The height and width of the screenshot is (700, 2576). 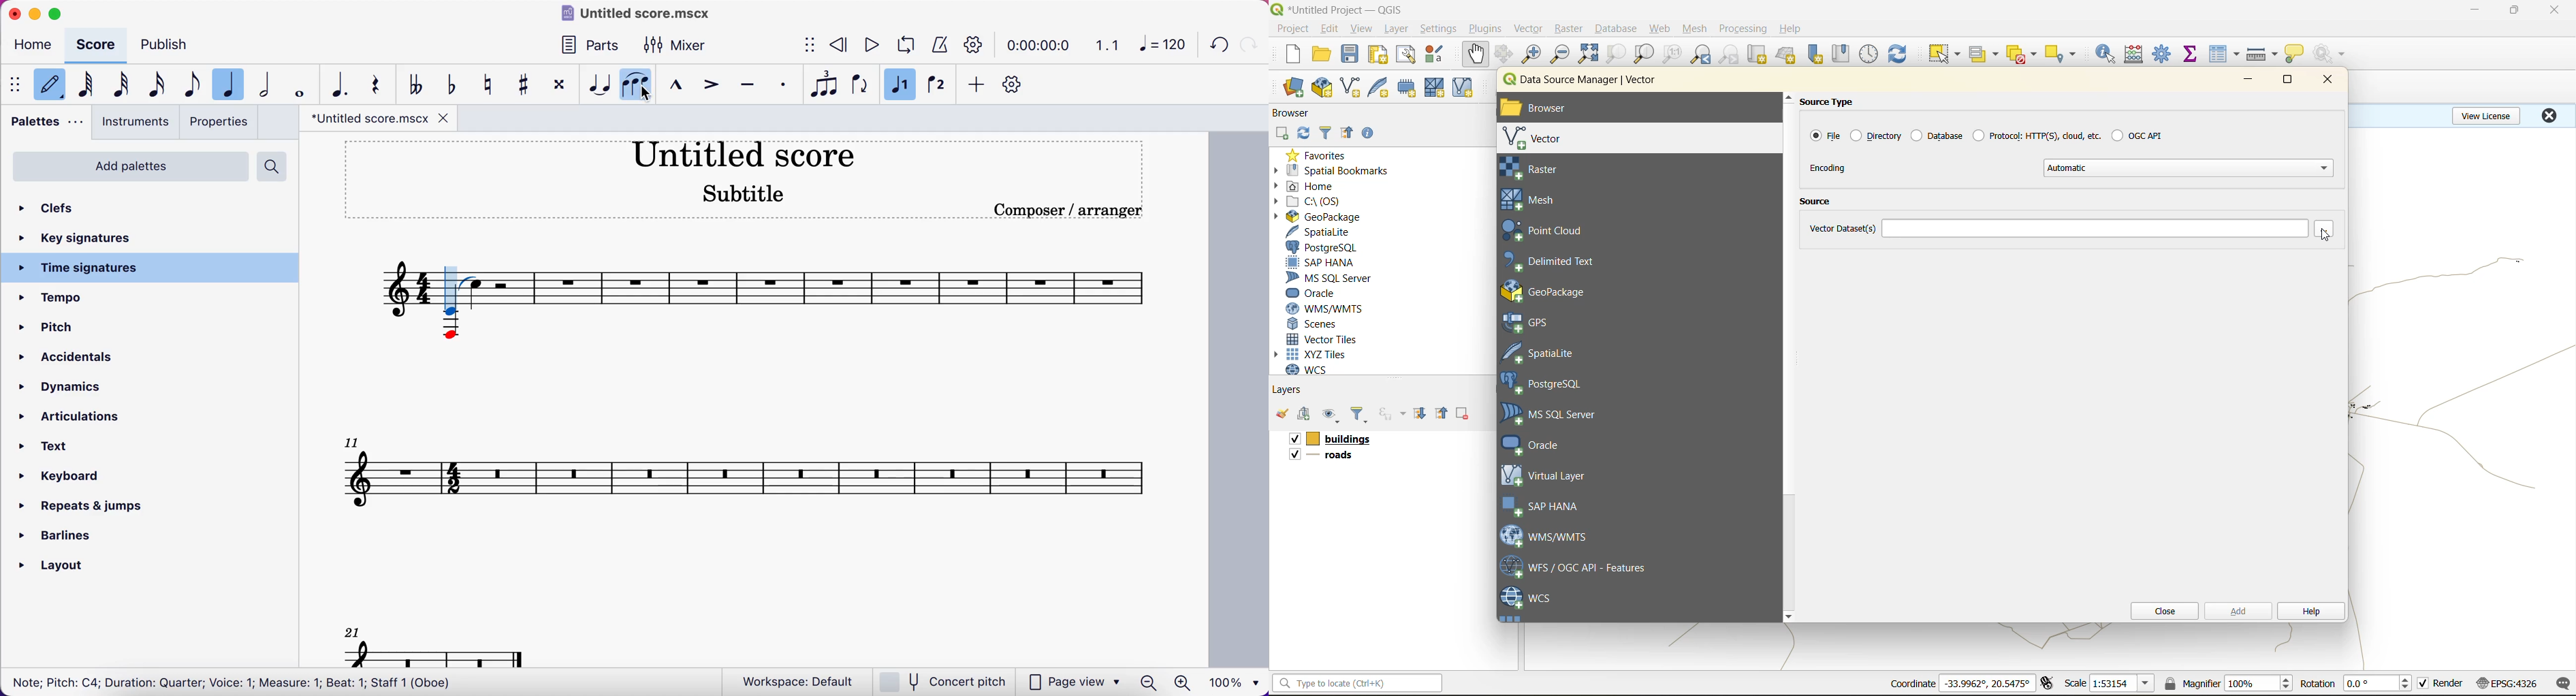 I want to click on 64th note, so click(x=90, y=86).